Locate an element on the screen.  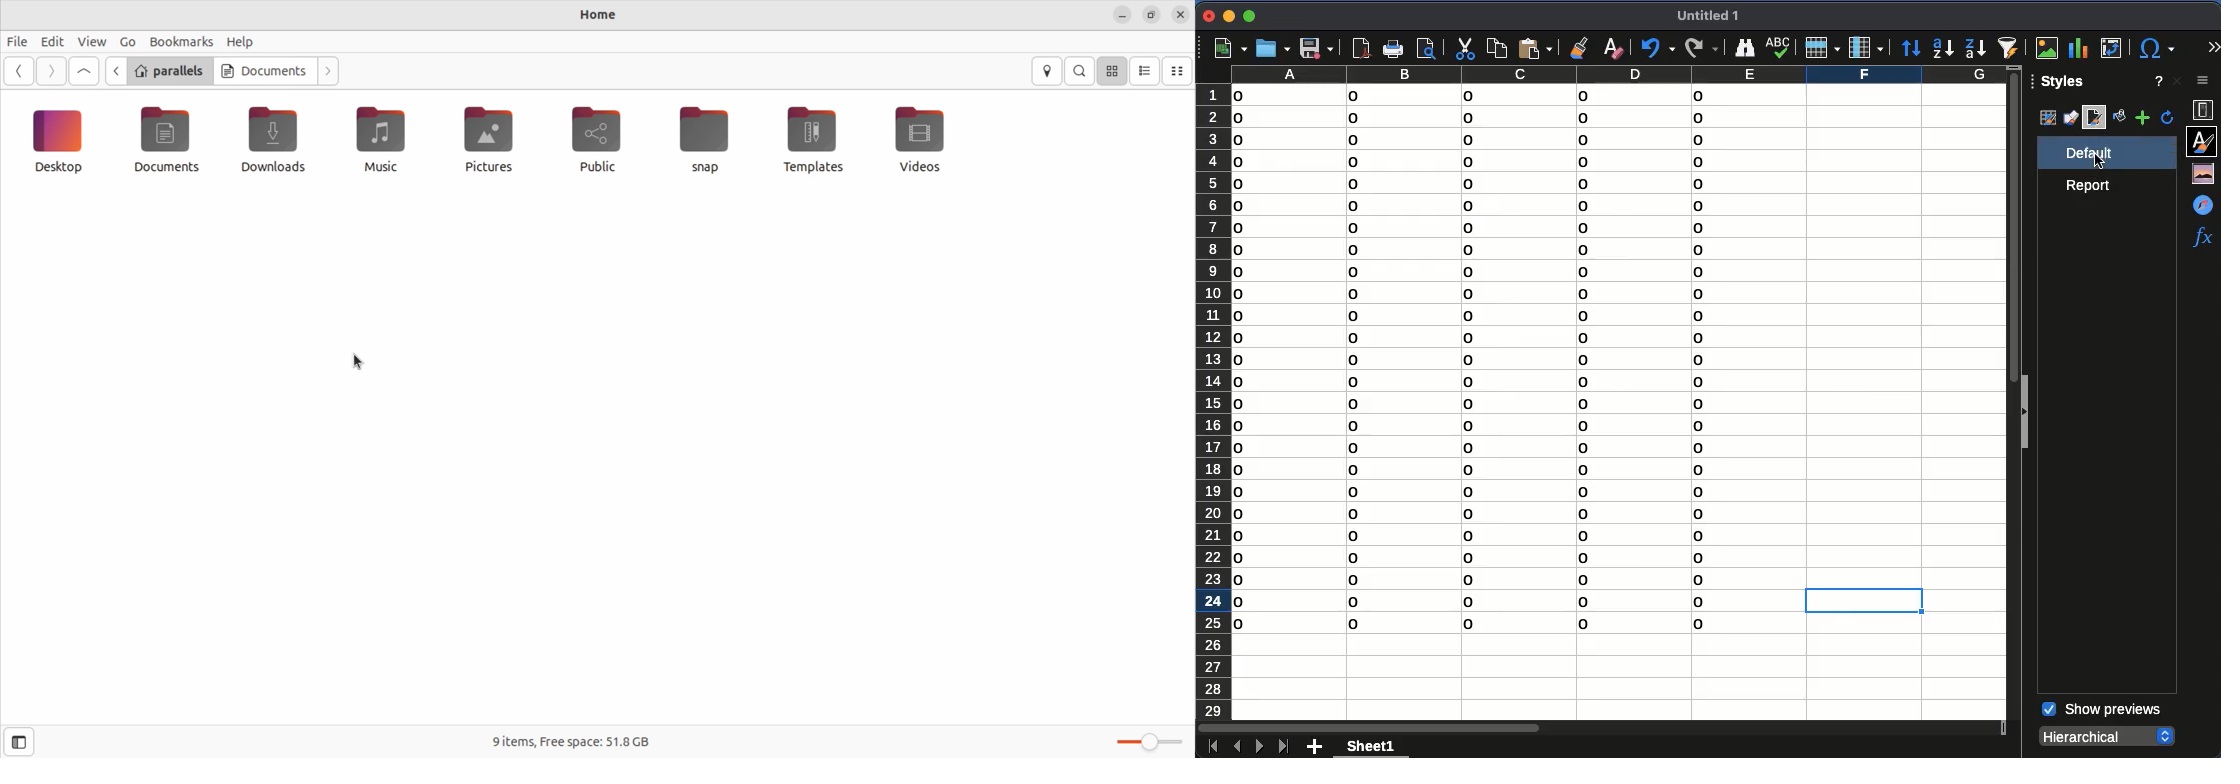
downloads is located at coordinates (258, 147).